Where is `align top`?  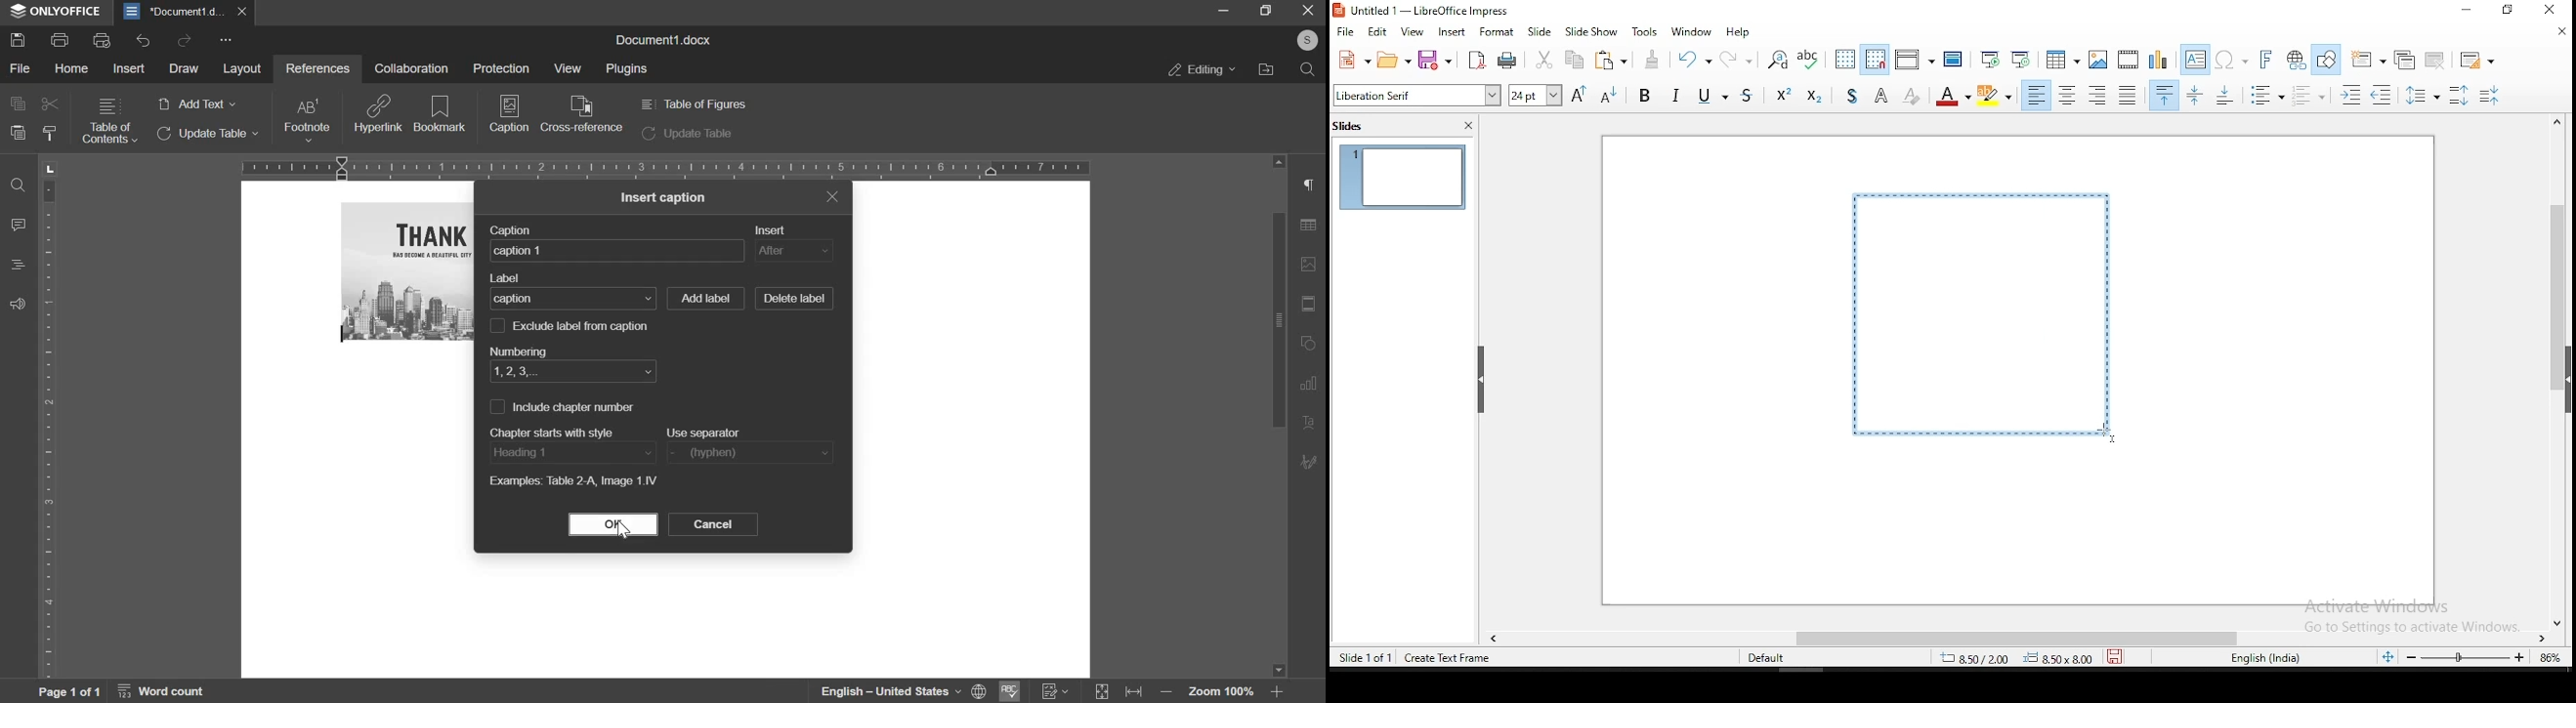 align top is located at coordinates (2162, 97).